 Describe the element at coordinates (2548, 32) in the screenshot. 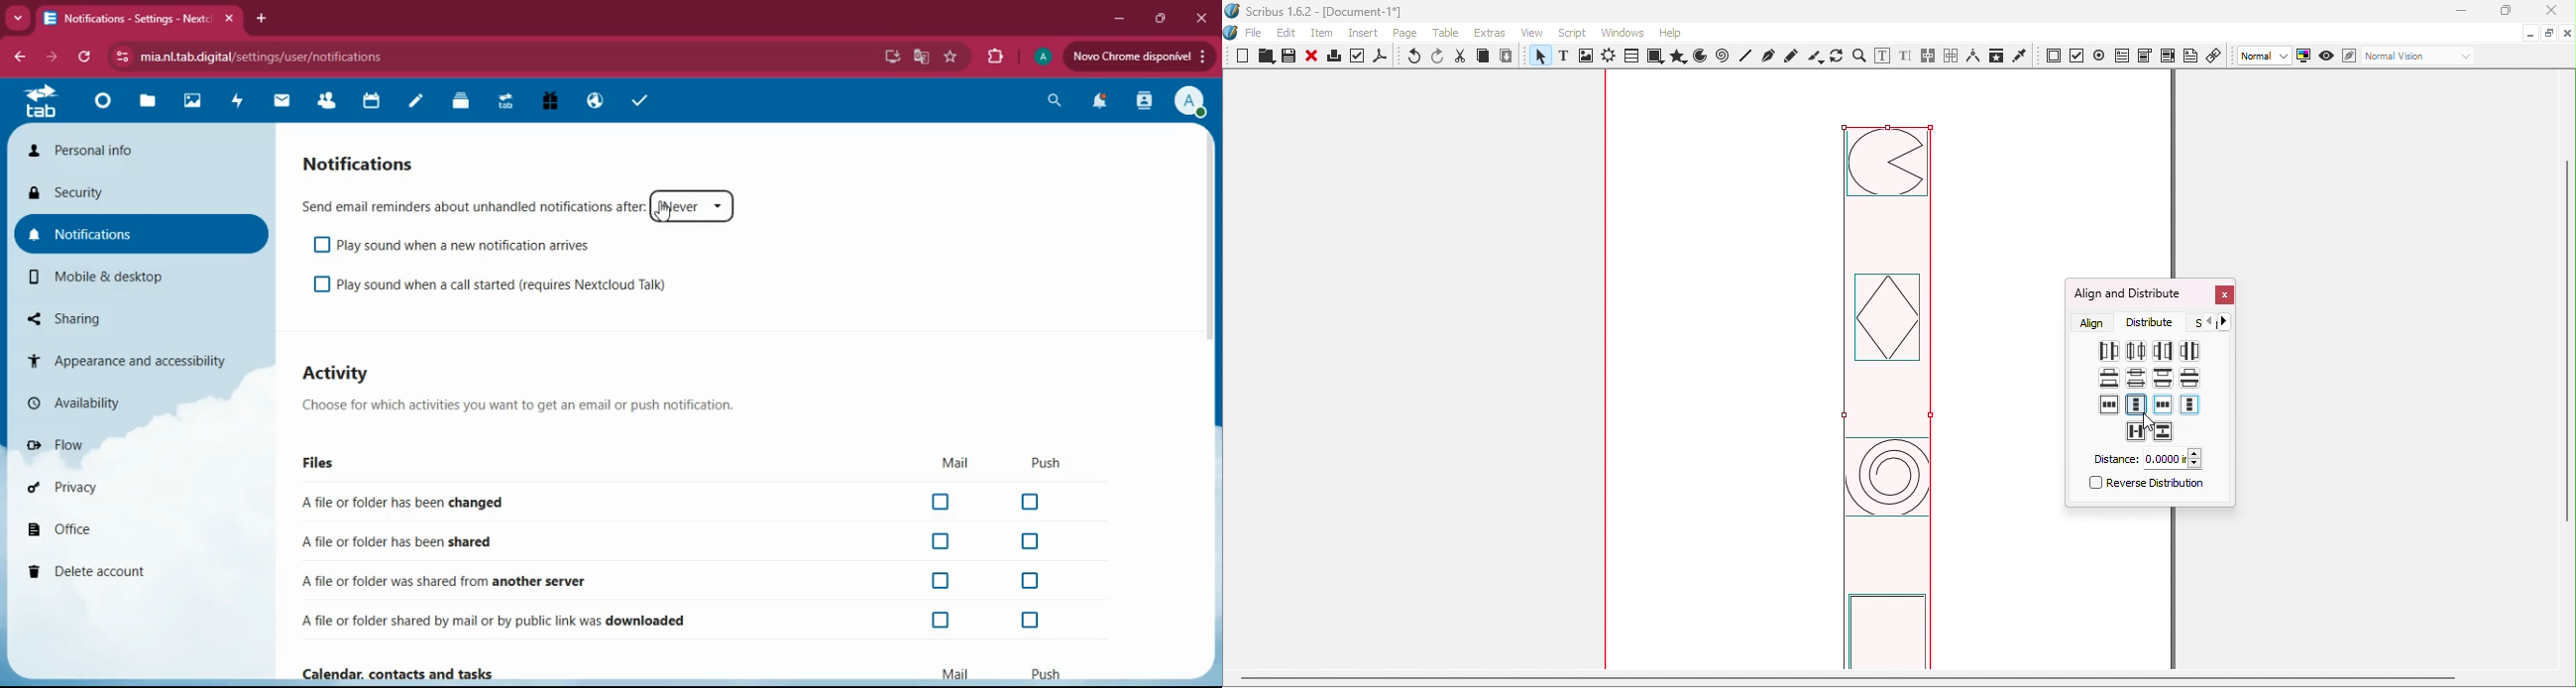

I see `Maximize` at that location.